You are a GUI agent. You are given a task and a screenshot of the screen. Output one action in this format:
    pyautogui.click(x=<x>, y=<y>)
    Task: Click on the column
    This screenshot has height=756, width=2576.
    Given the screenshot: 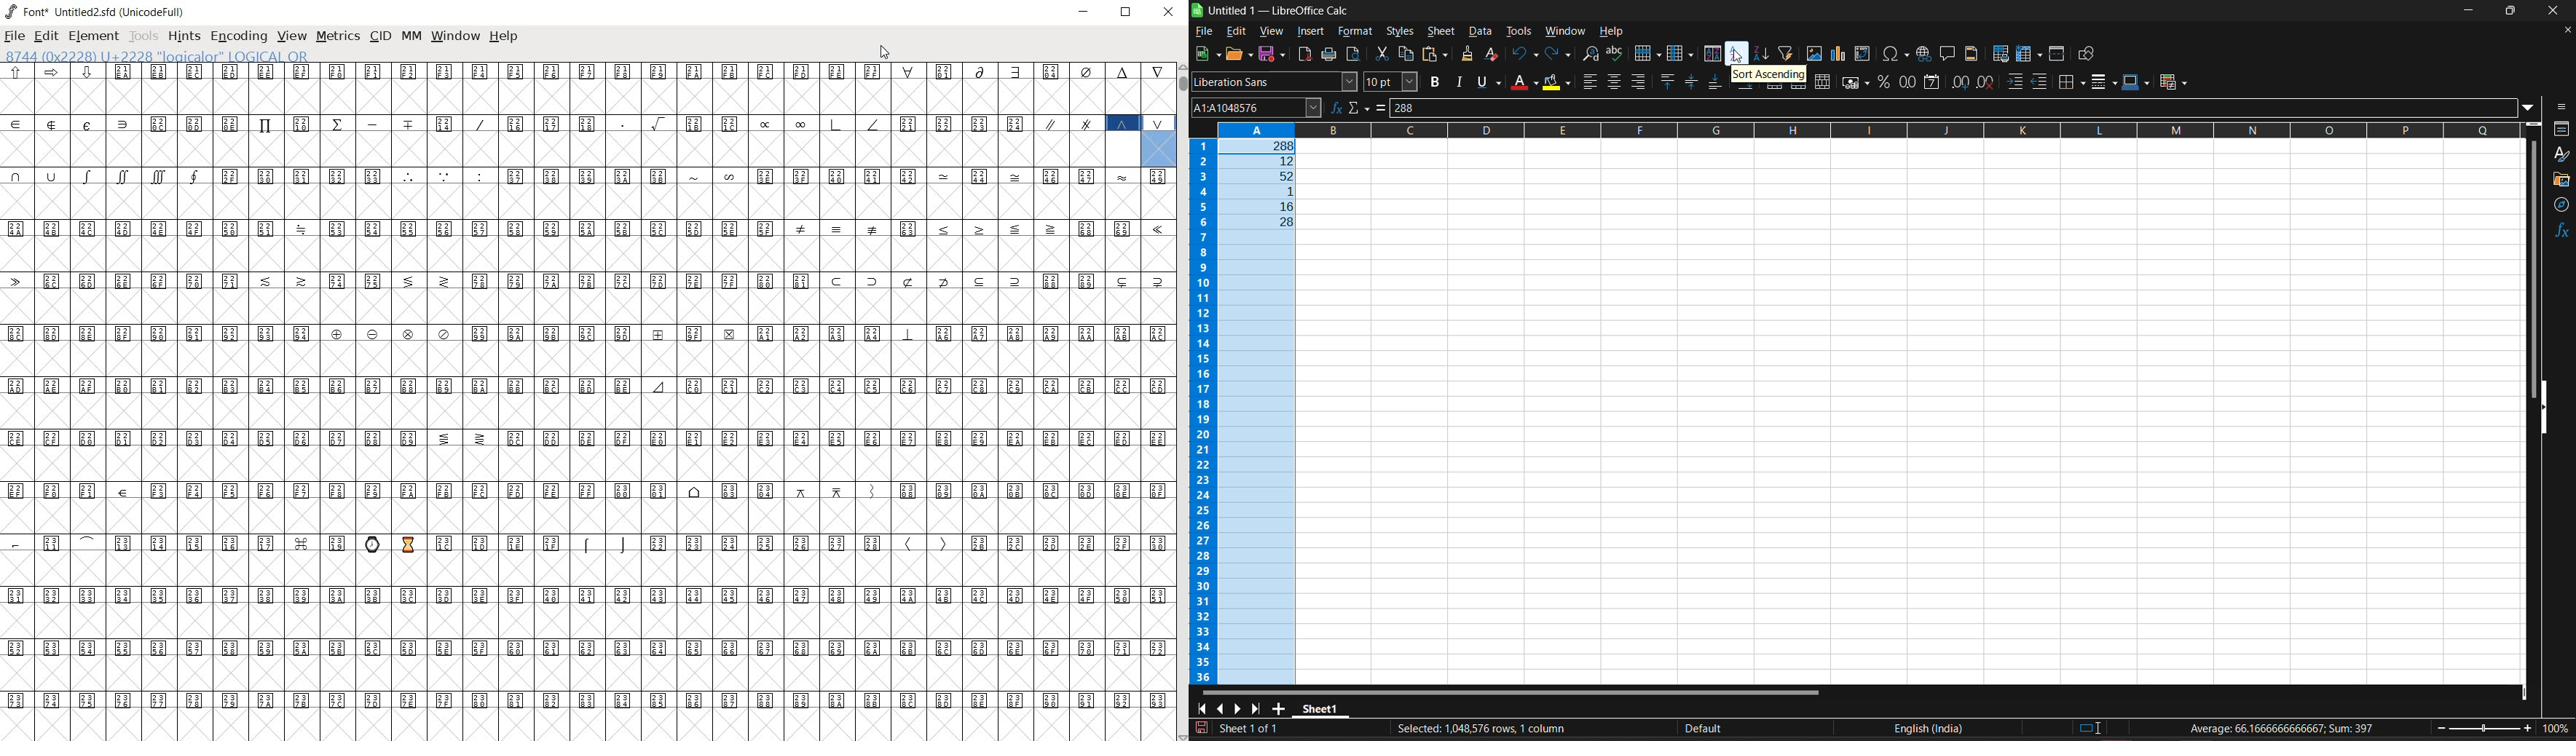 What is the action you would take?
    pyautogui.click(x=1679, y=54)
    